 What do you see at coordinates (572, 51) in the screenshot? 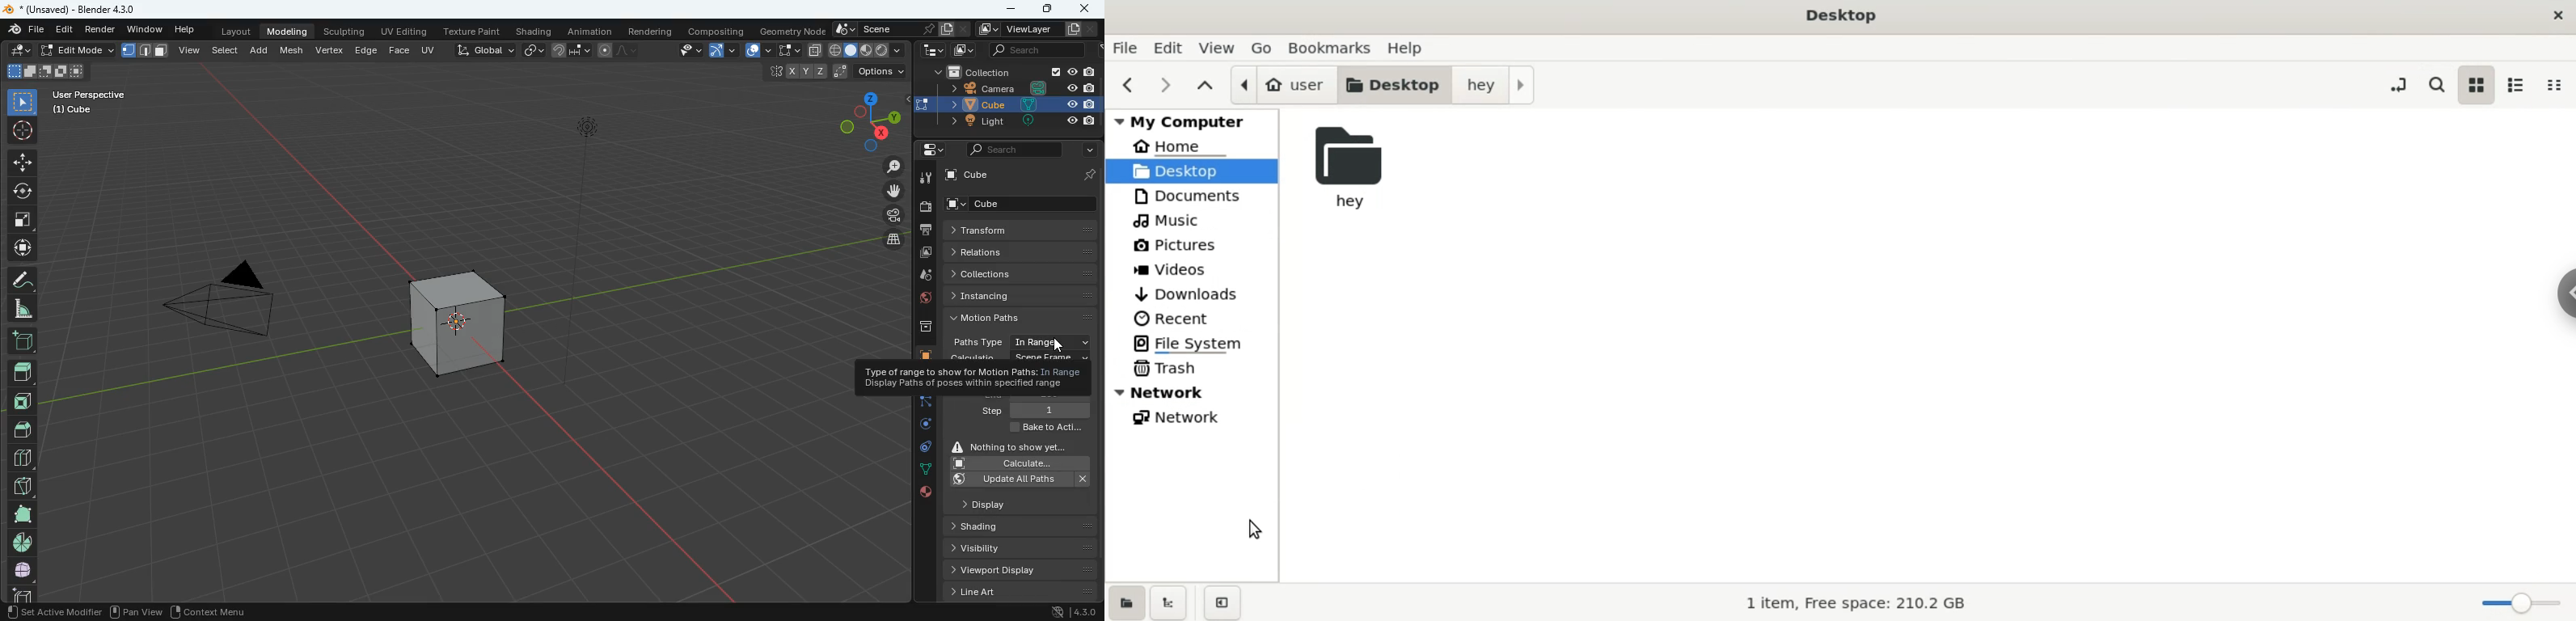
I see `join` at bounding box center [572, 51].